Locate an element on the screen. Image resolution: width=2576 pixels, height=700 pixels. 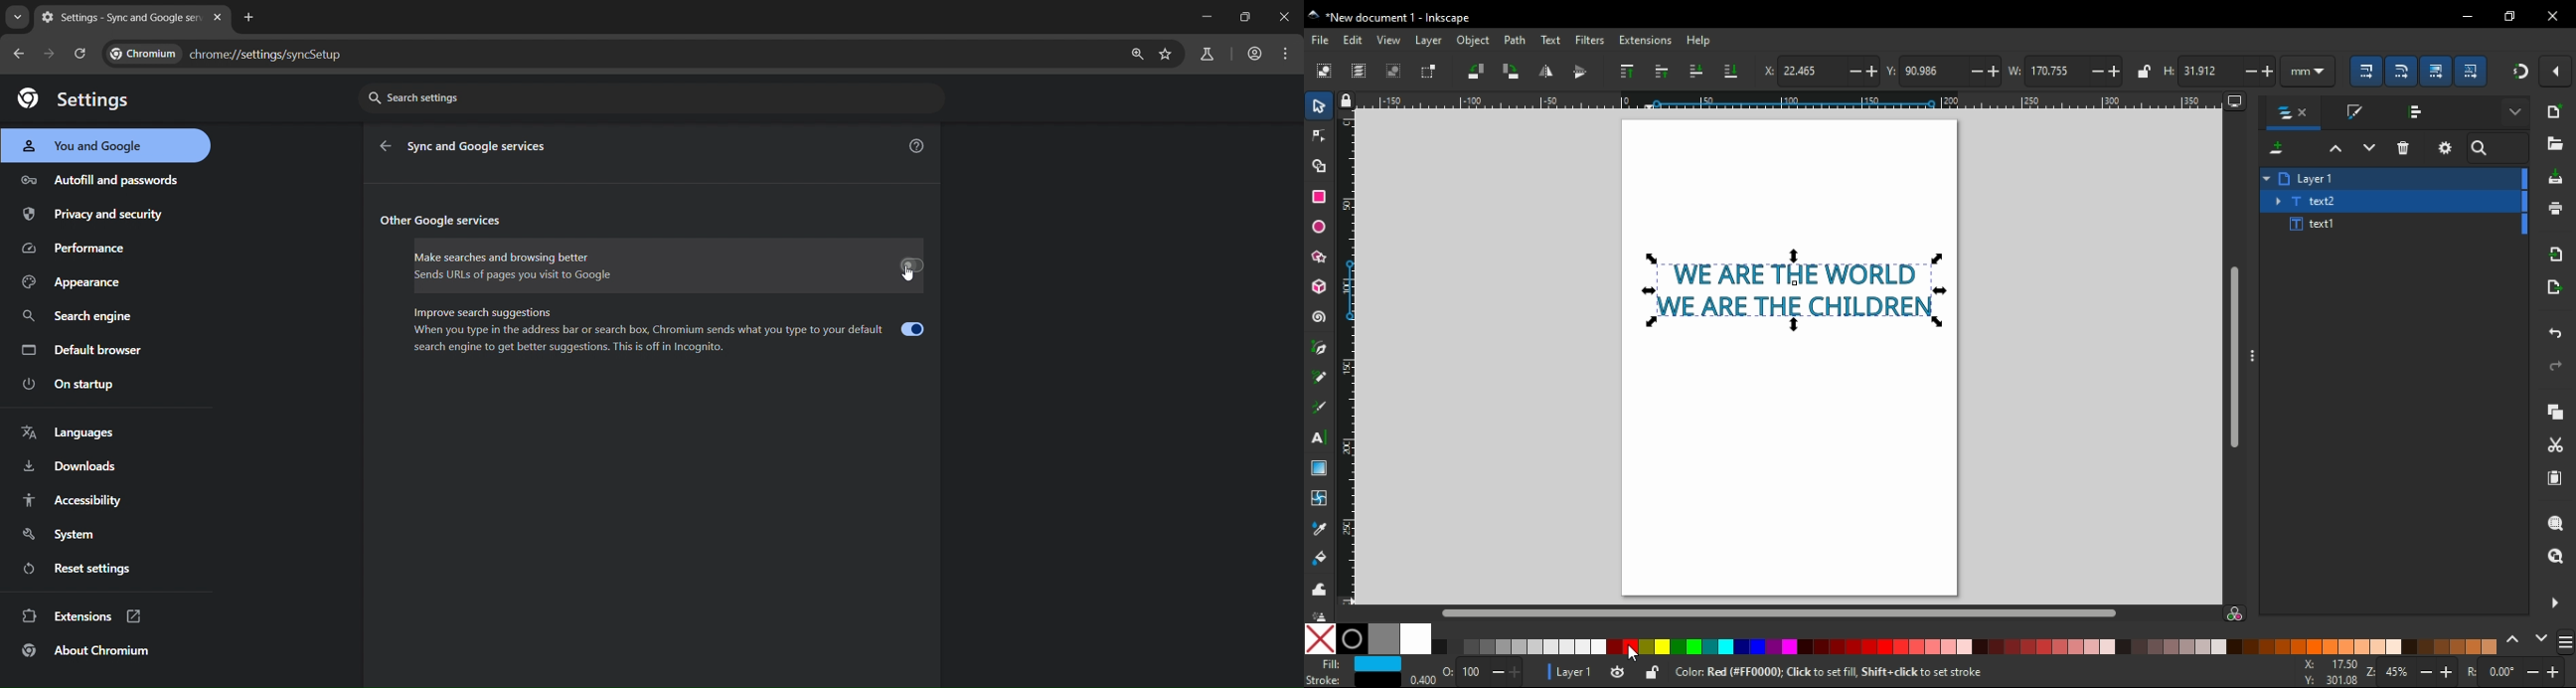
rotation is located at coordinates (2516, 672).